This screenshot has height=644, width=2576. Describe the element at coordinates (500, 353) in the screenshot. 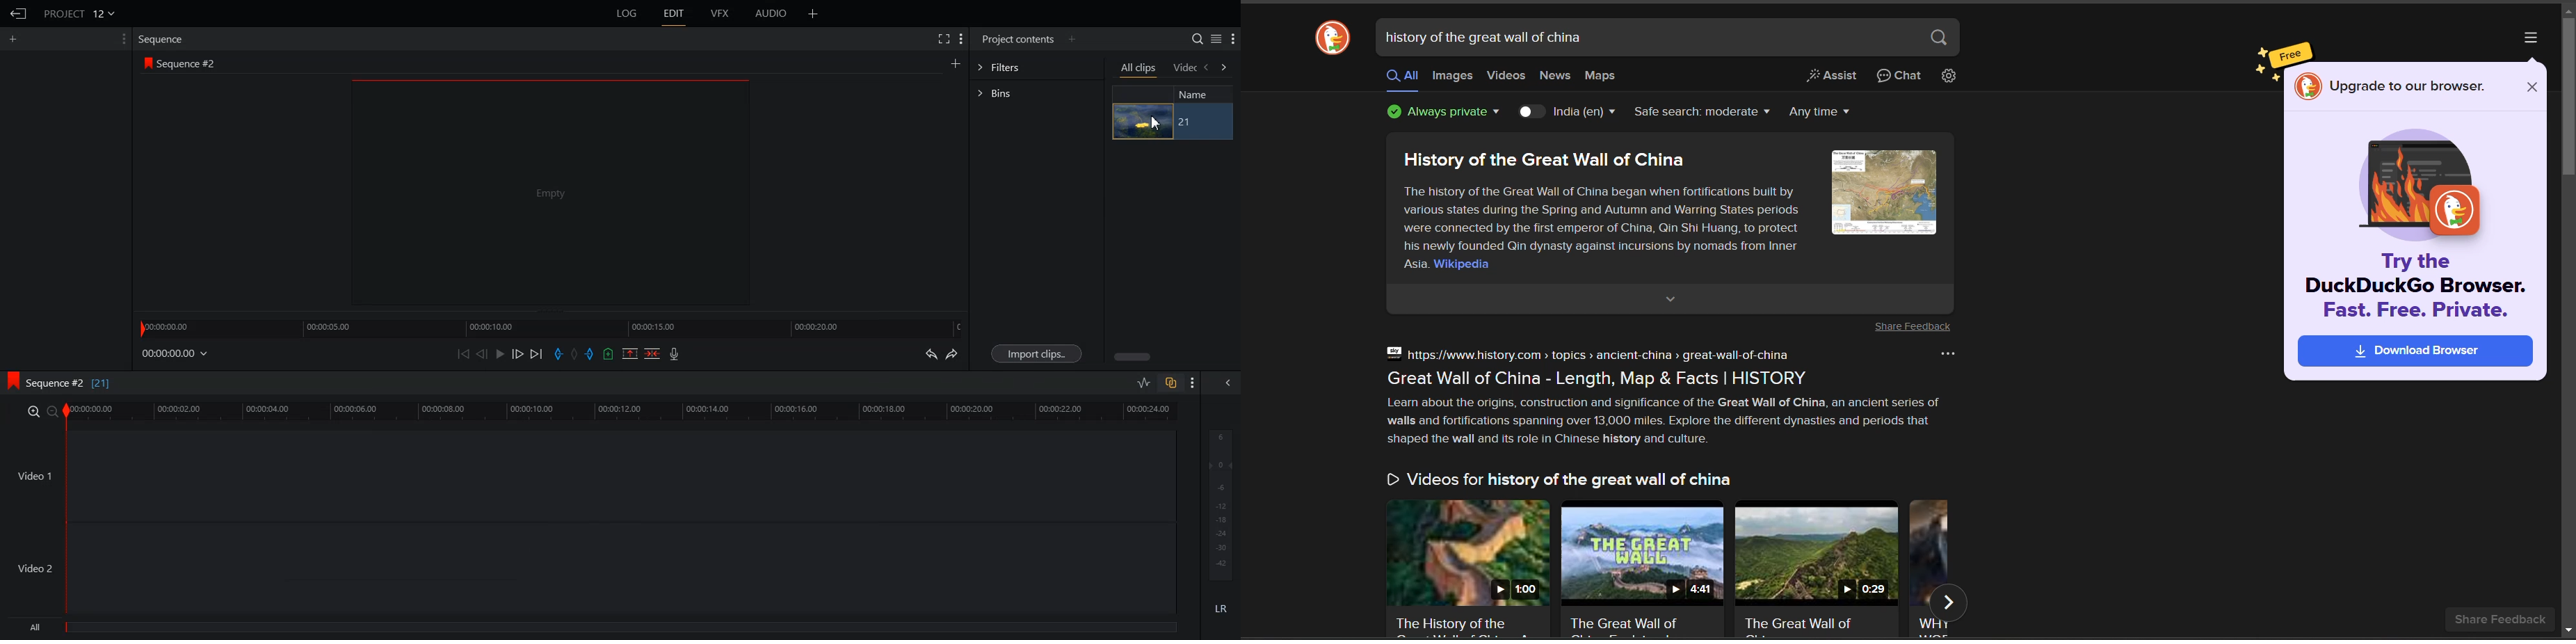

I see `Play` at that location.